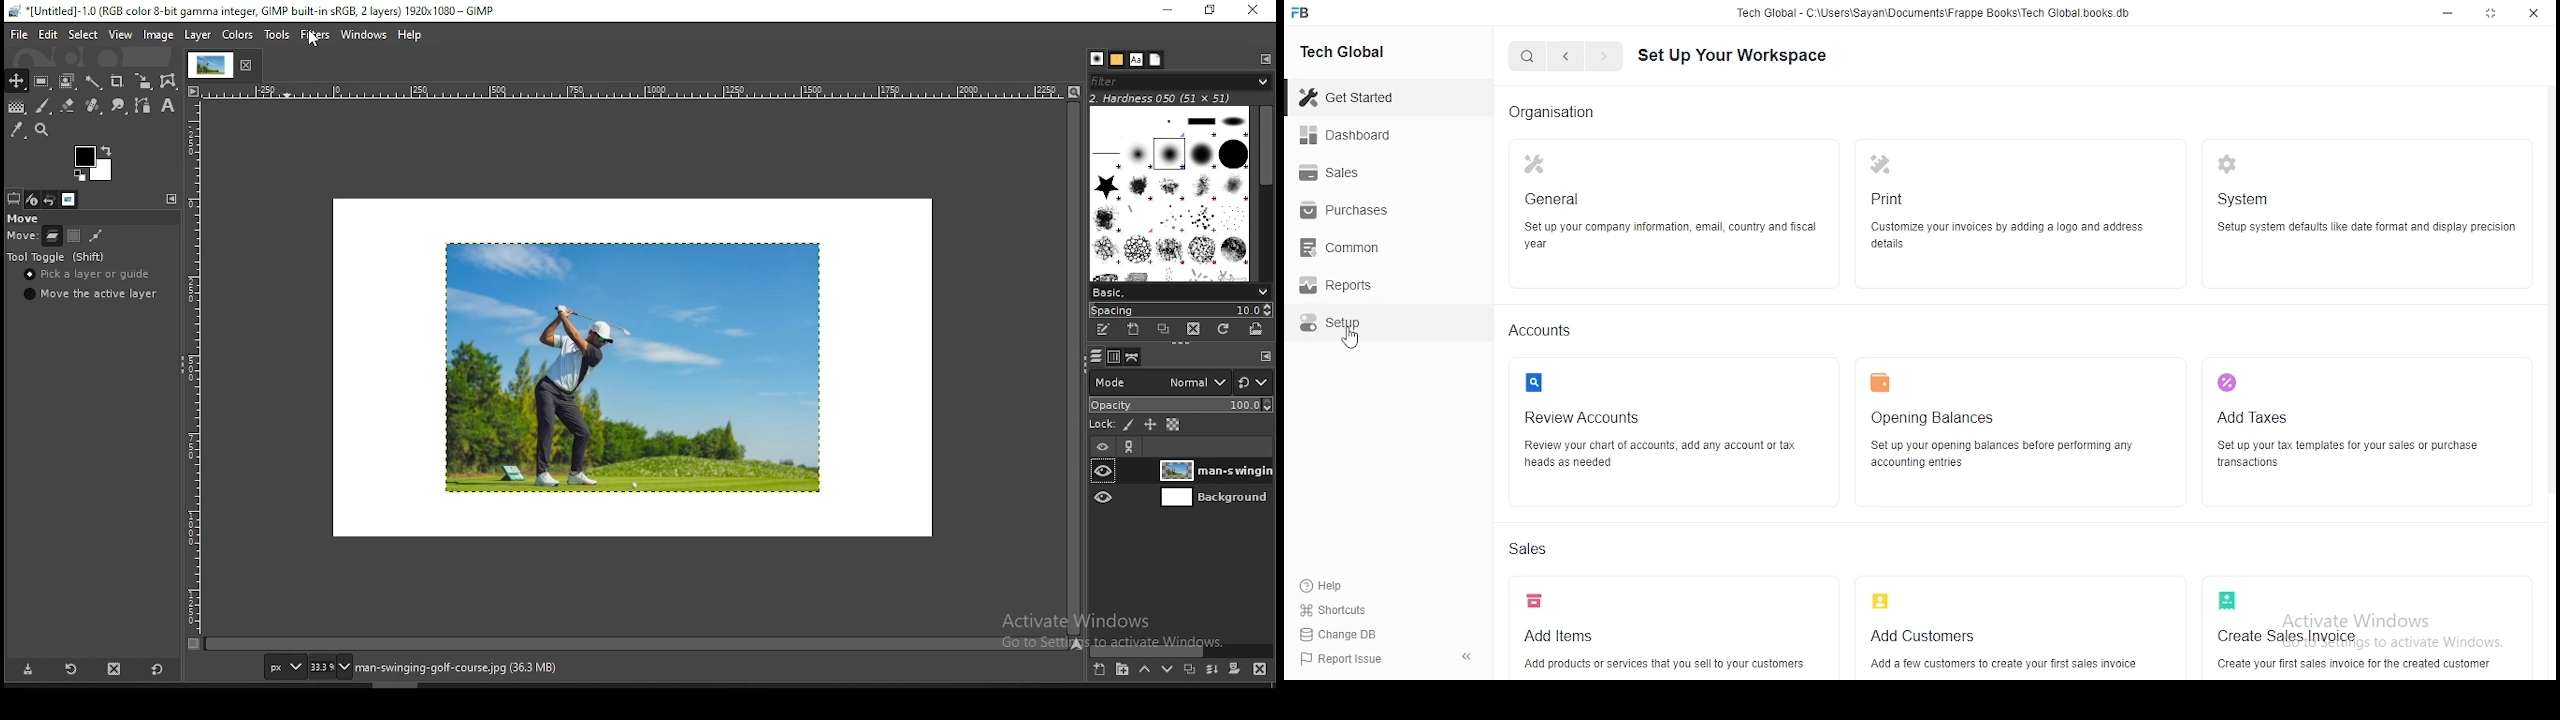  Describe the element at coordinates (1182, 649) in the screenshot. I see `scroll bar` at that location.